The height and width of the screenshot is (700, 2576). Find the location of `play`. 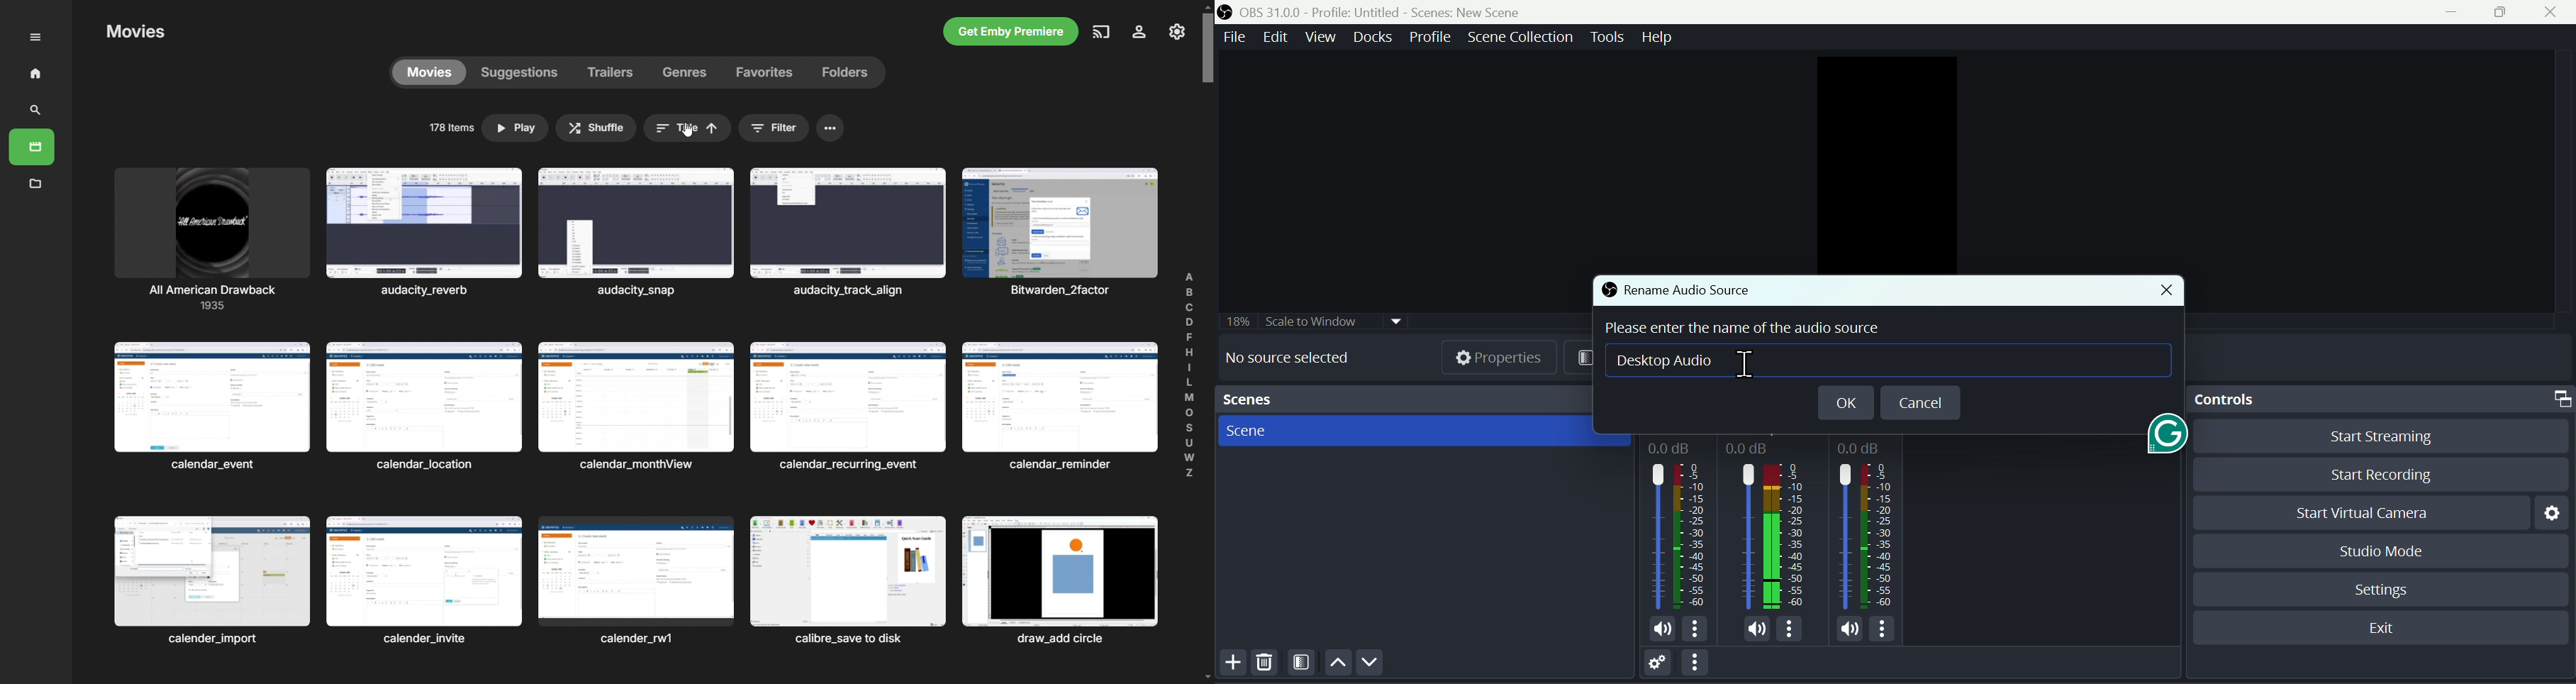

play is located at coordinates (515, 127).